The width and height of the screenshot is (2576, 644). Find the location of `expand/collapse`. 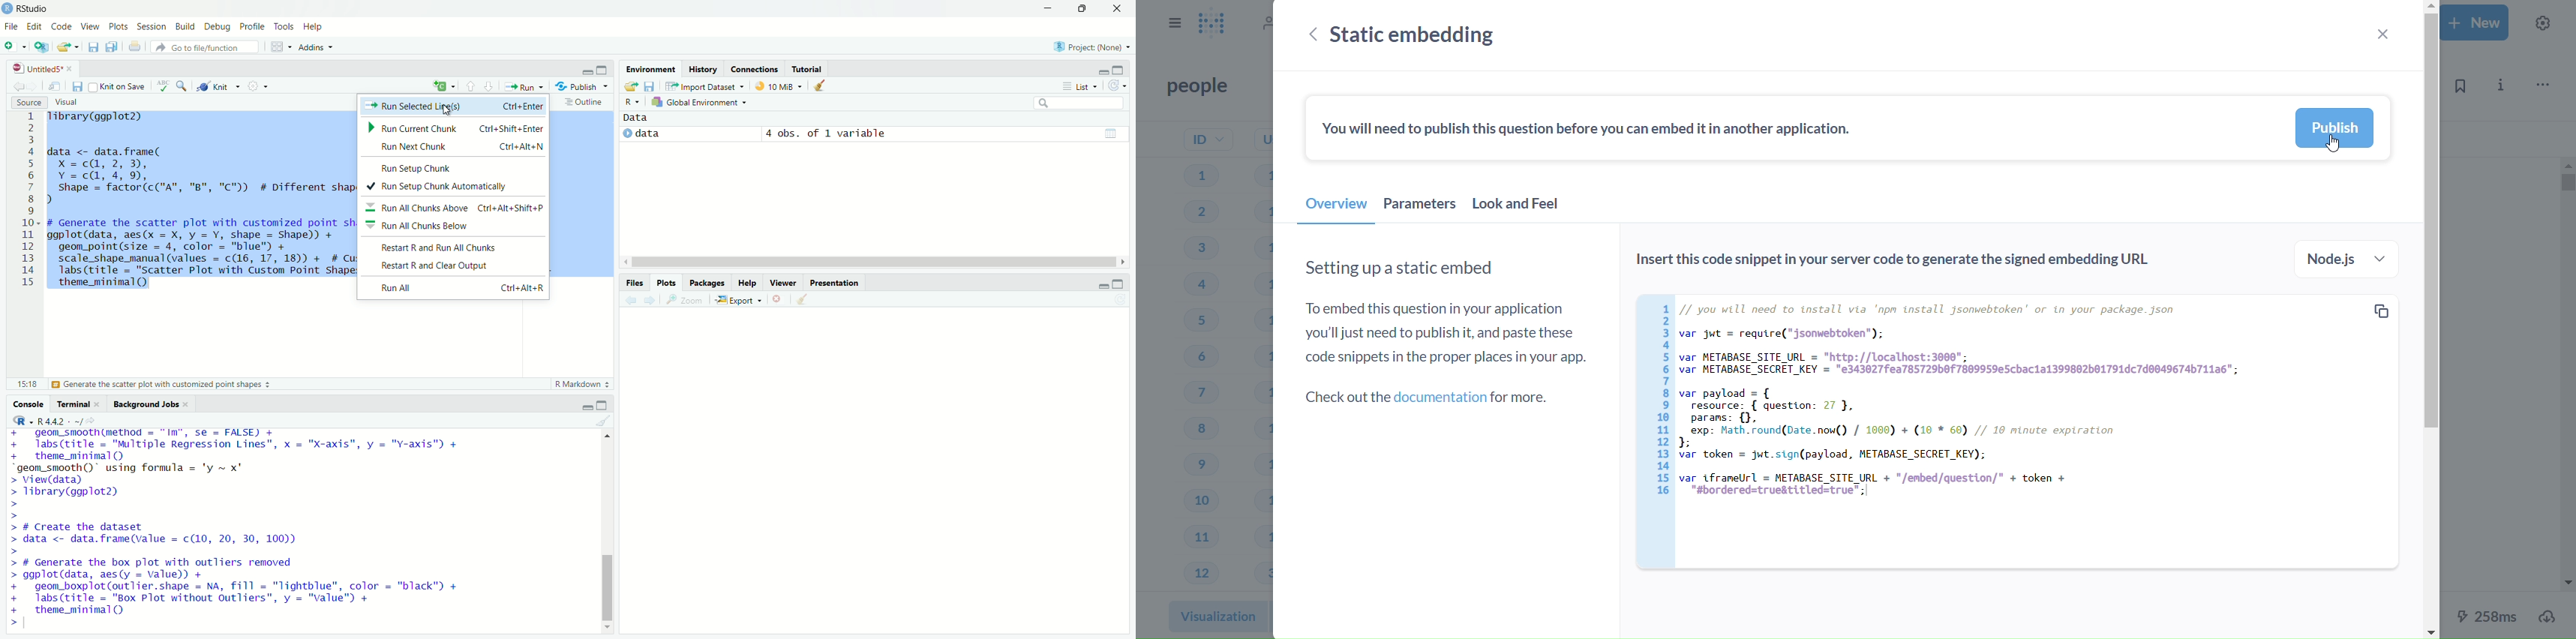

expand/collapse is located at coordinates (626, 133).